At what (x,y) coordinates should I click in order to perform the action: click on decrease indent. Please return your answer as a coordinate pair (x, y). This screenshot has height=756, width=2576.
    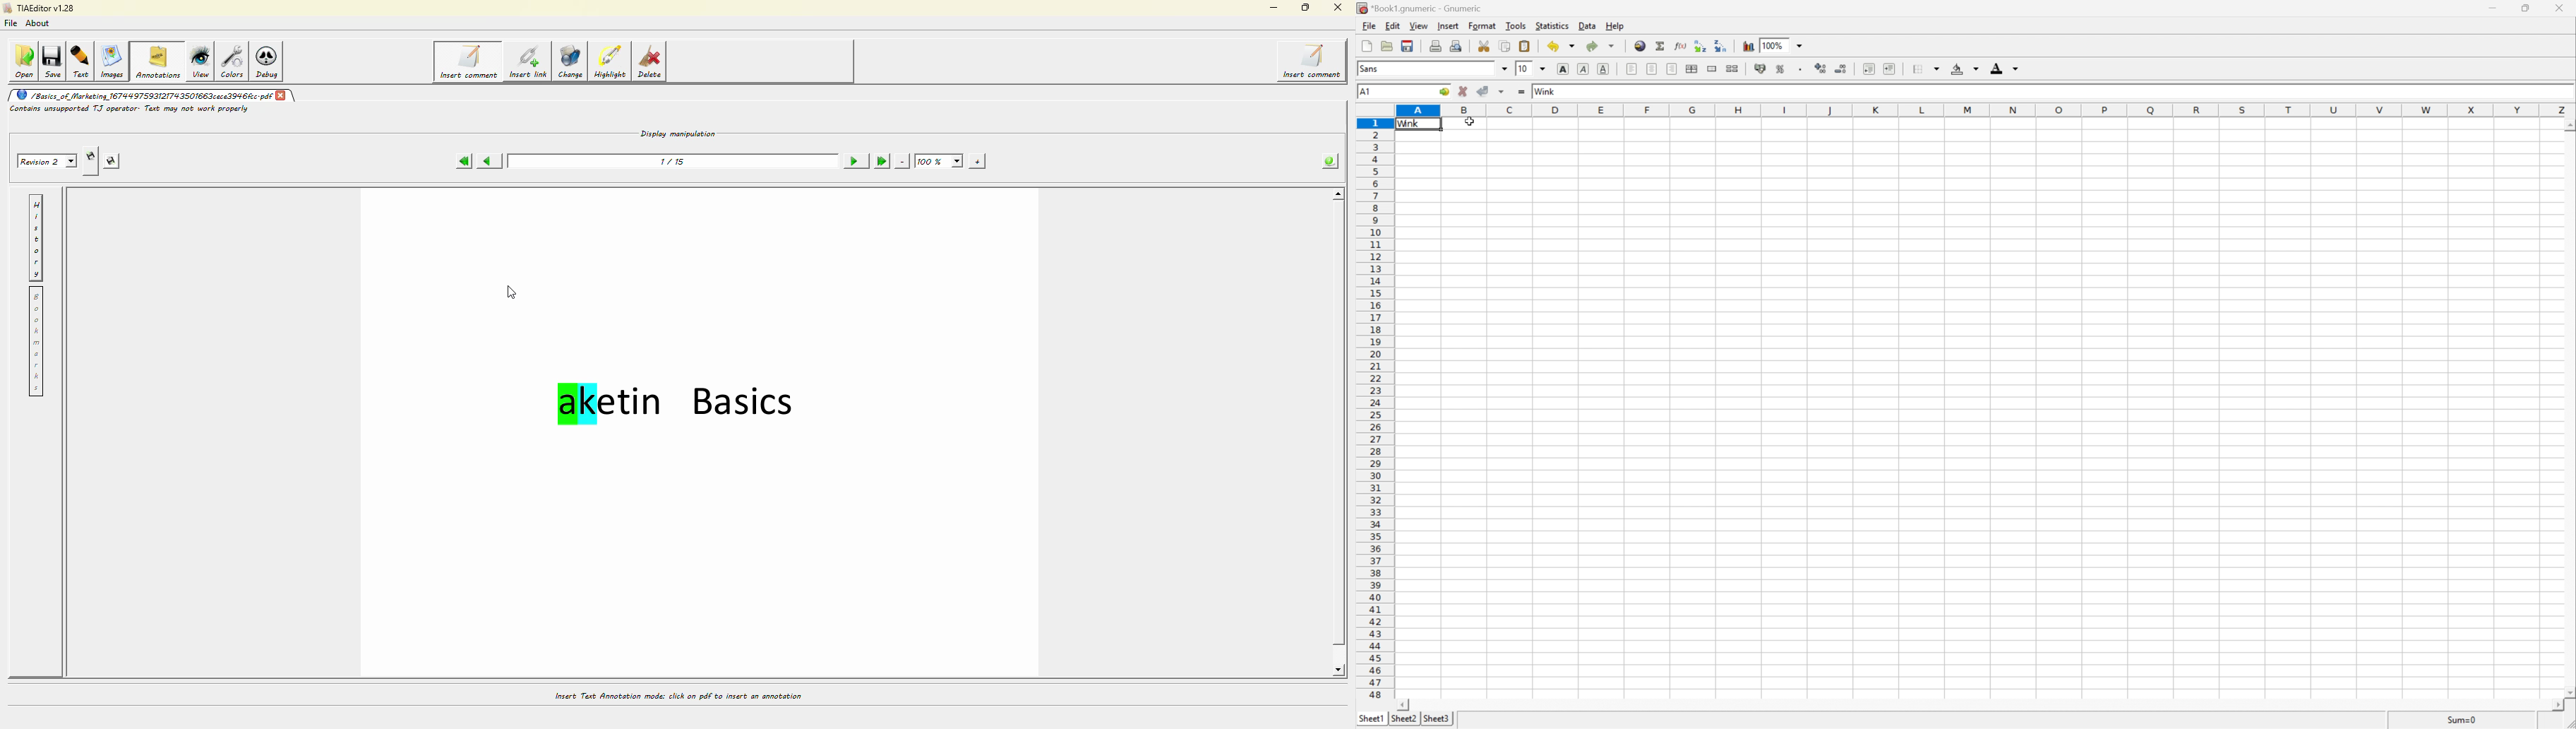
    Looking at the image, I should click on (1869, 69).